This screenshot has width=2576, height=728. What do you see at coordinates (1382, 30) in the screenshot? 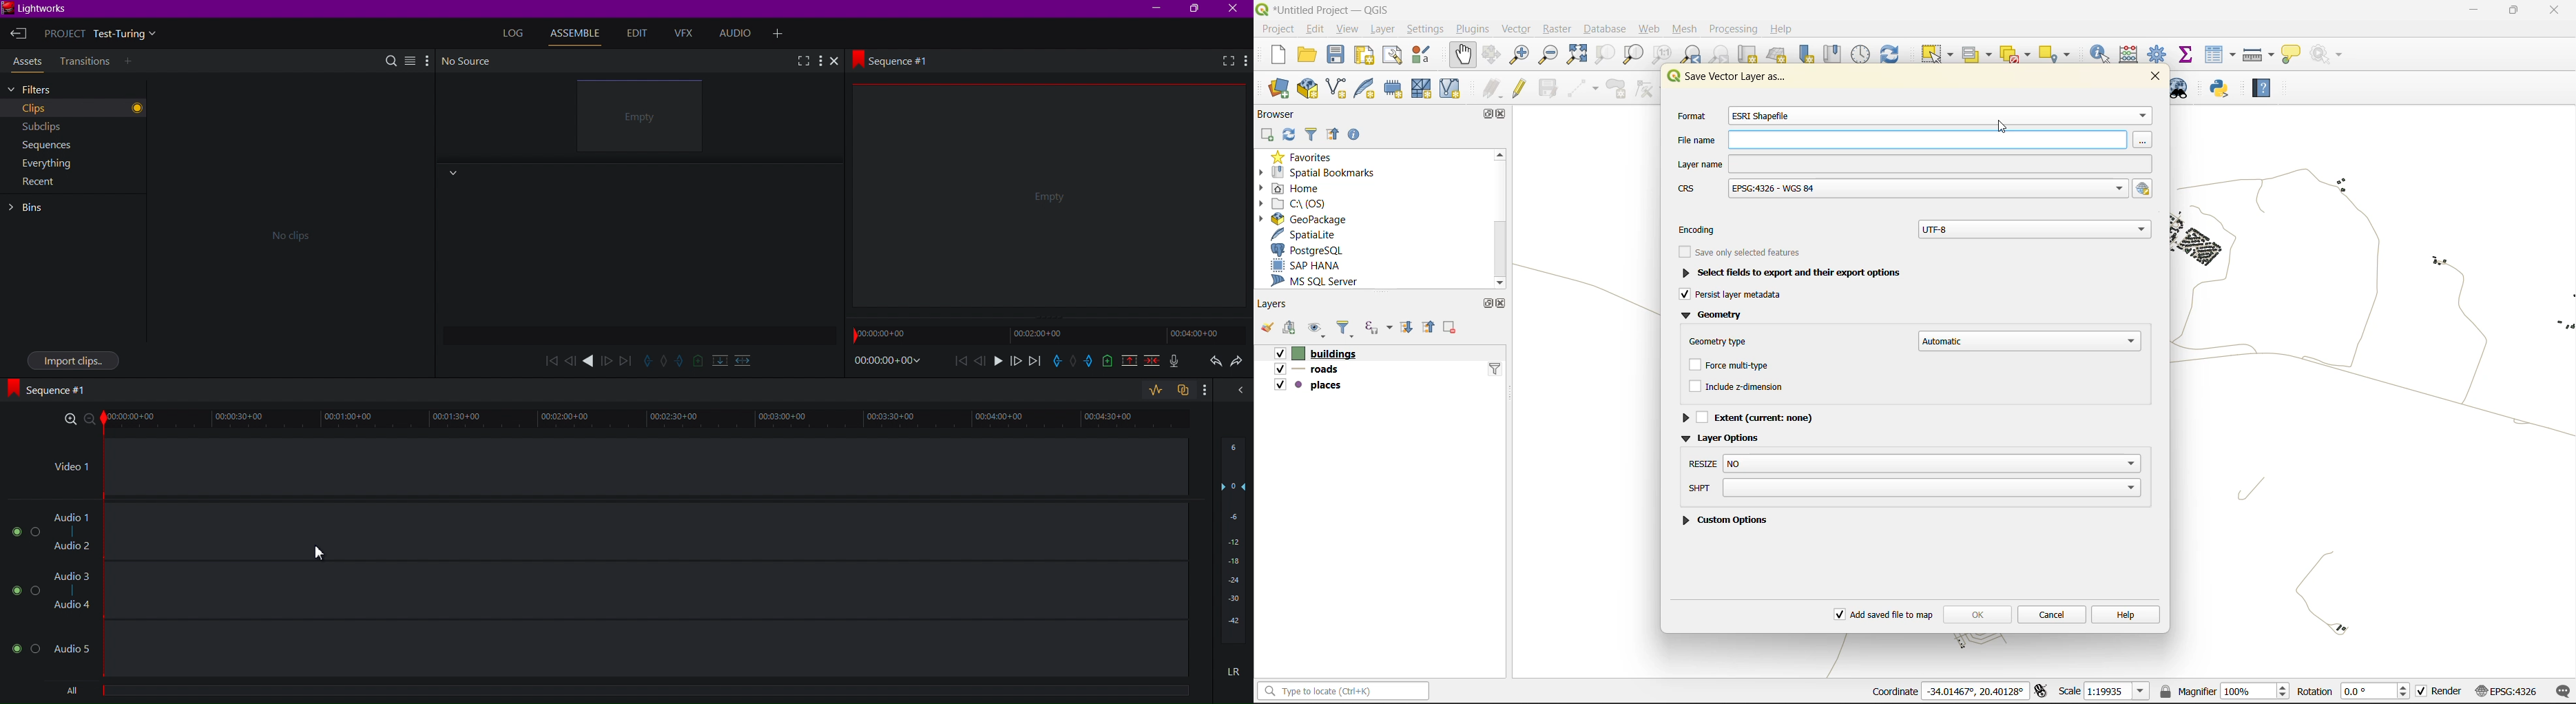
I see `layer` at bounding box center [1382, 30].